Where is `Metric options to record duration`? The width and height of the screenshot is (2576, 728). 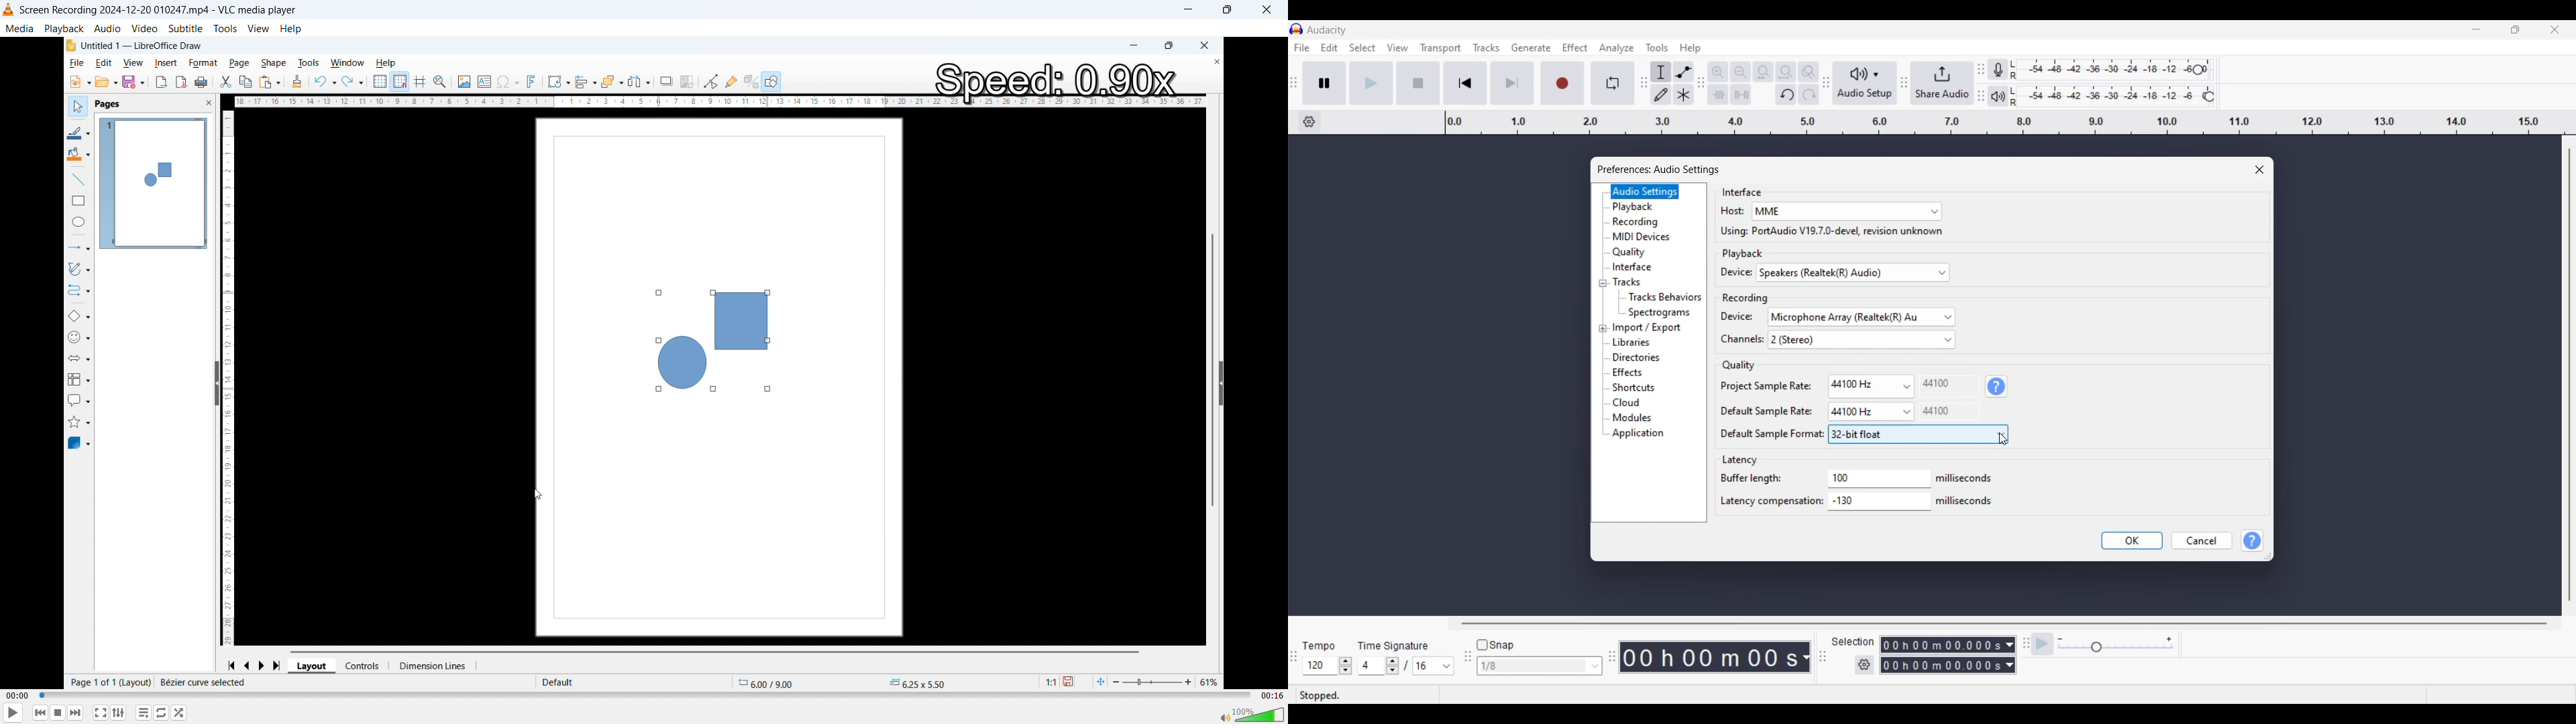 Metric options to record duration is located at coordinates (2008, 656).